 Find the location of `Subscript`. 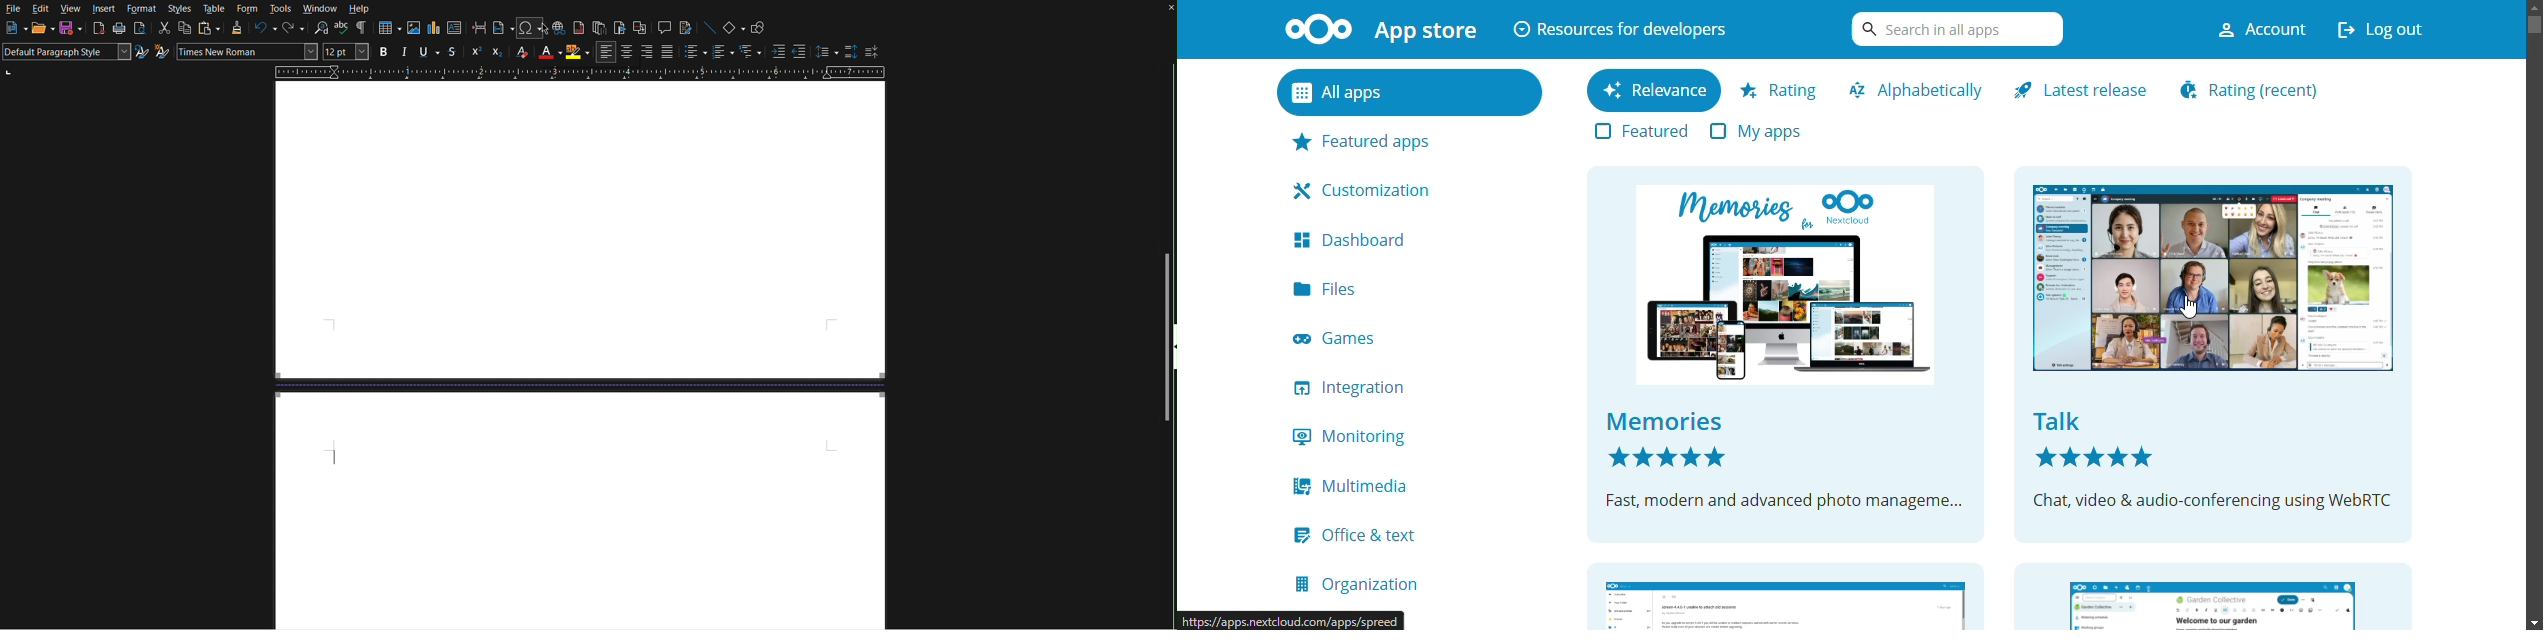

Subscript is located at coordinates (495, 53).